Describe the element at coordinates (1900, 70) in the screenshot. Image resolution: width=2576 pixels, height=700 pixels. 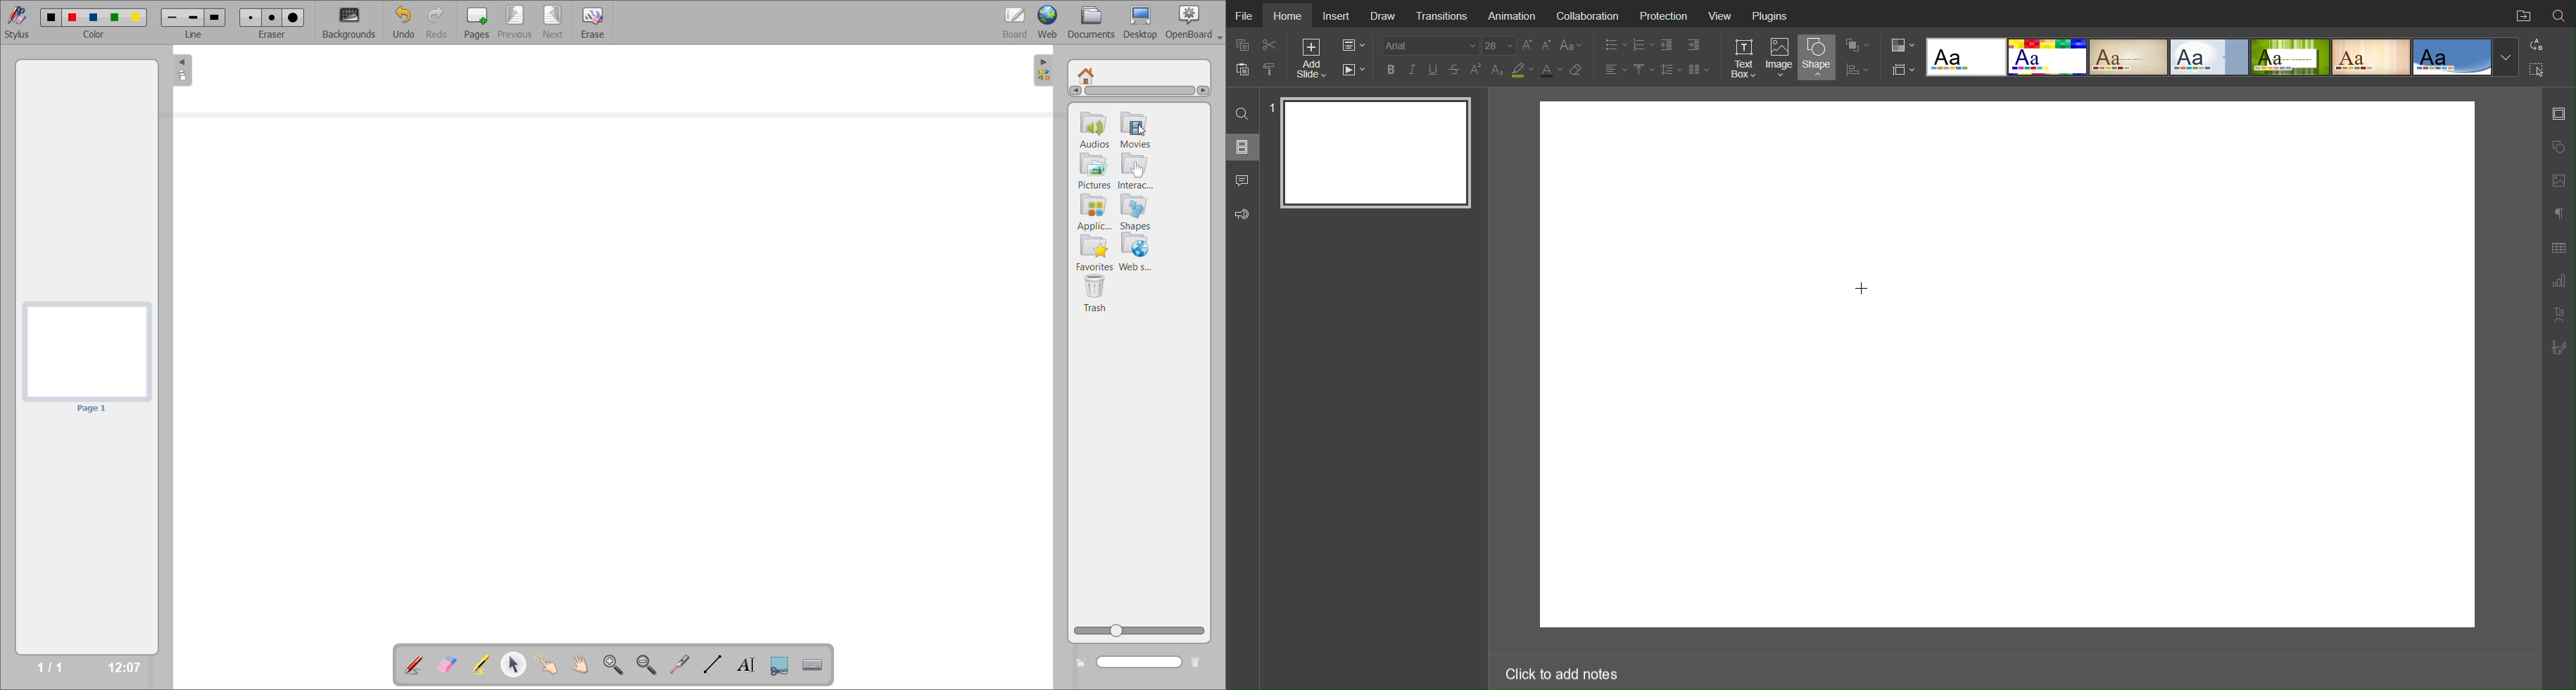
I see `Slide Settings` at that location.